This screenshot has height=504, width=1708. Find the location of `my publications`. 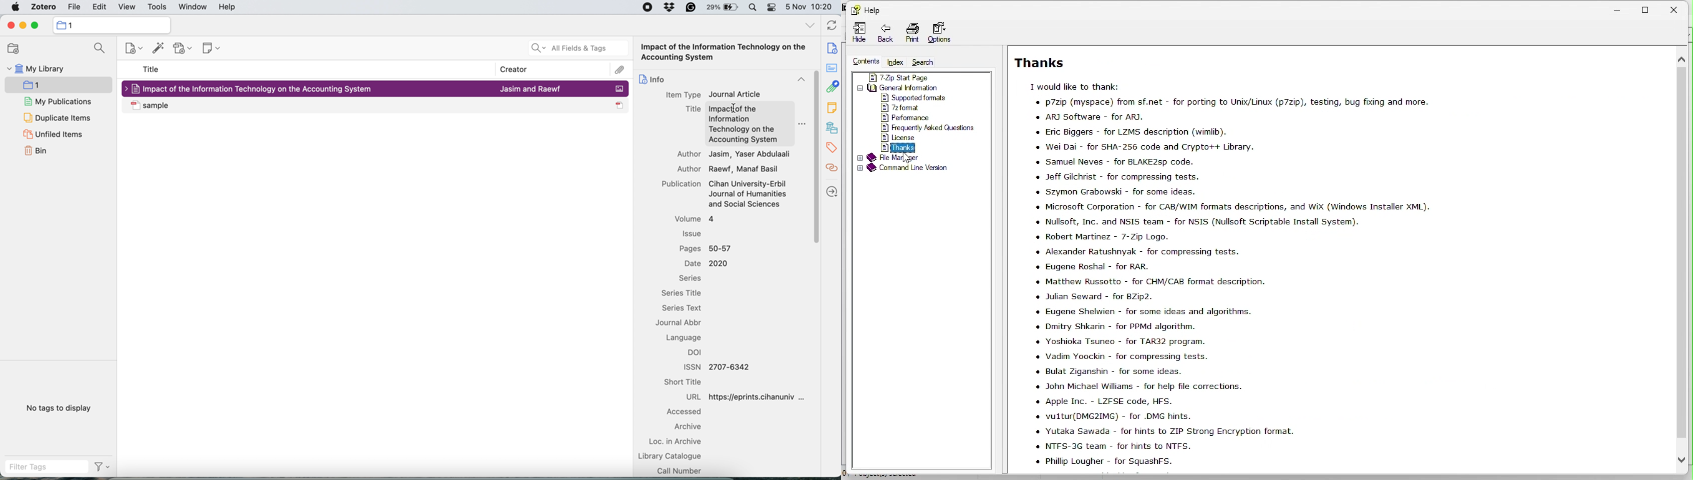

my publications is located at coordinates (58, 101).